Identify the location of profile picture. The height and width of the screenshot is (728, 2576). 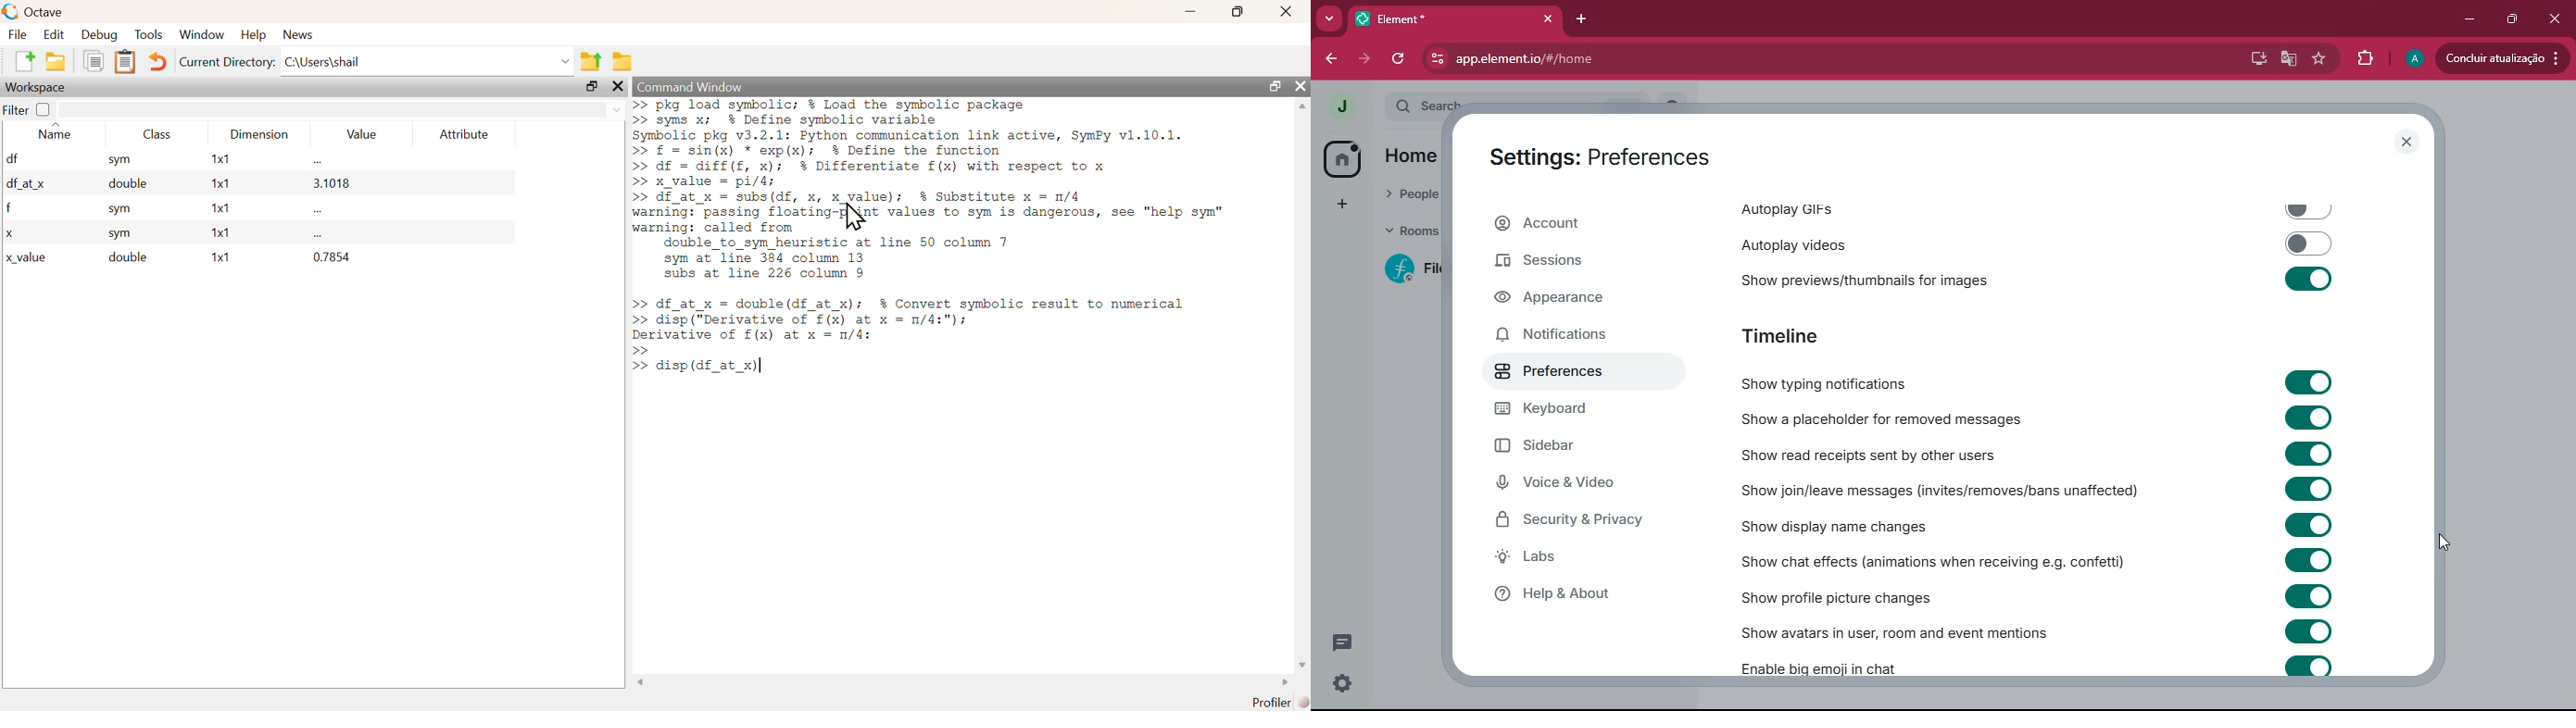
(2413, 59).